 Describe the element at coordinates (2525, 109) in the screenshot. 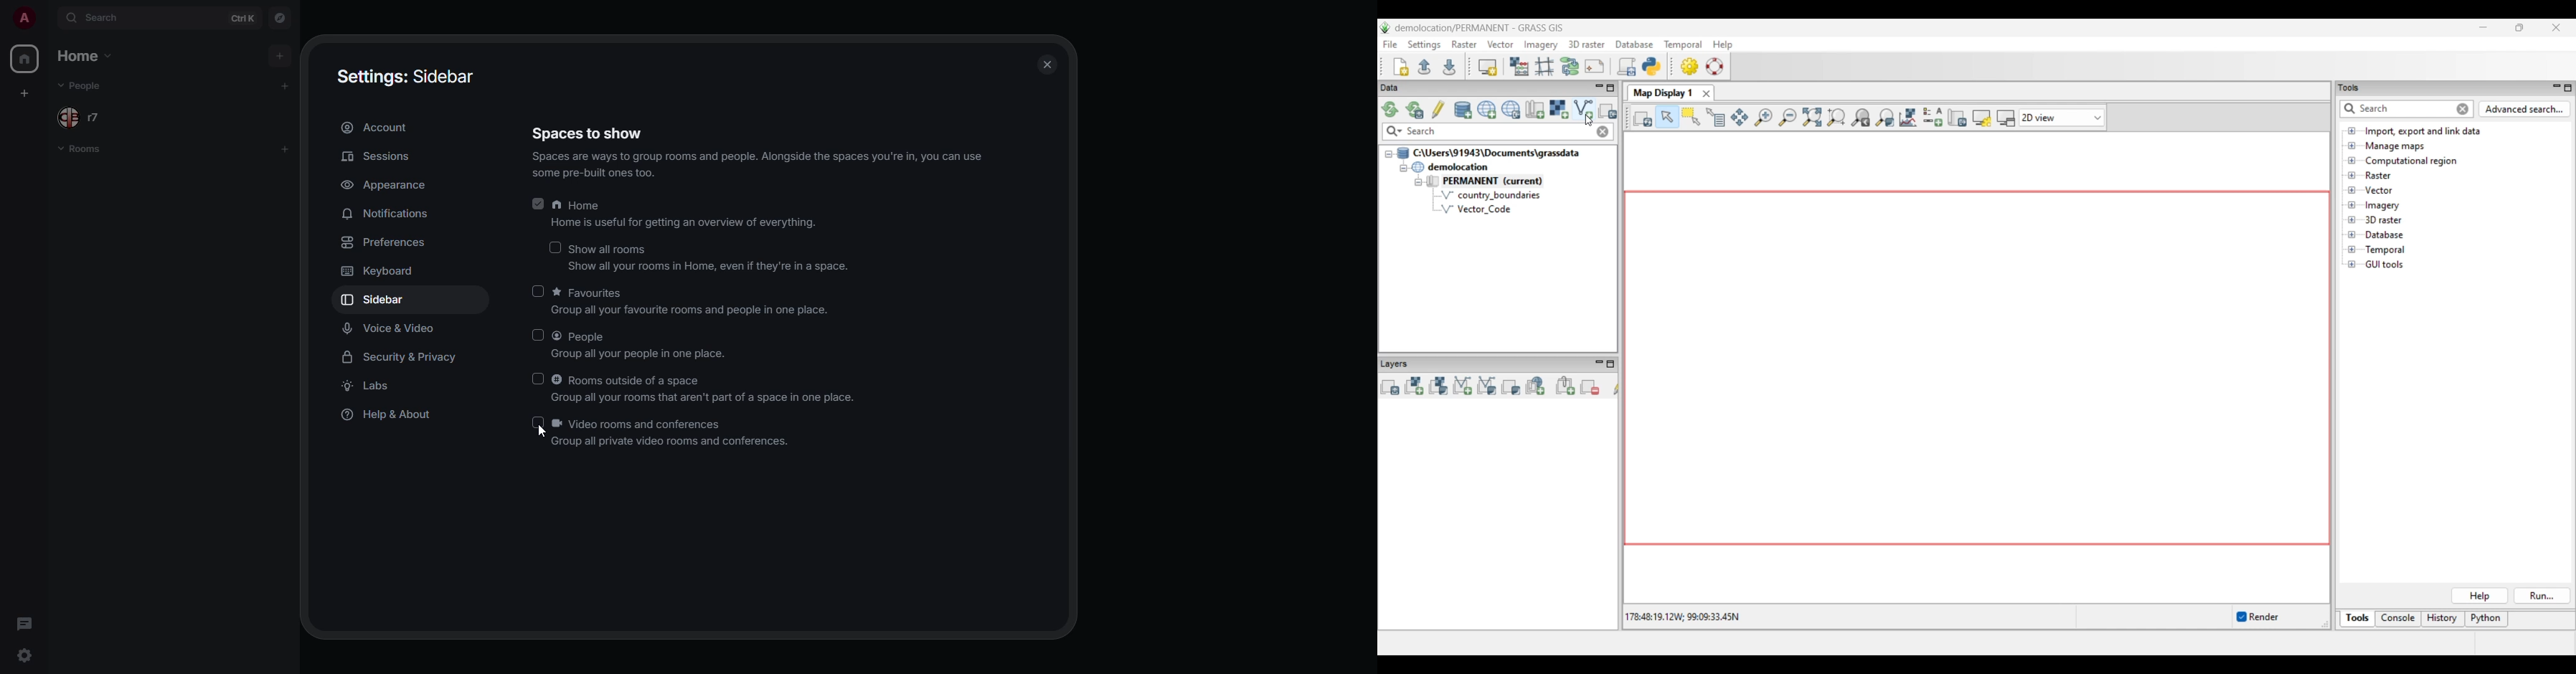

I see `Advanced search for Tools panel` at that location.